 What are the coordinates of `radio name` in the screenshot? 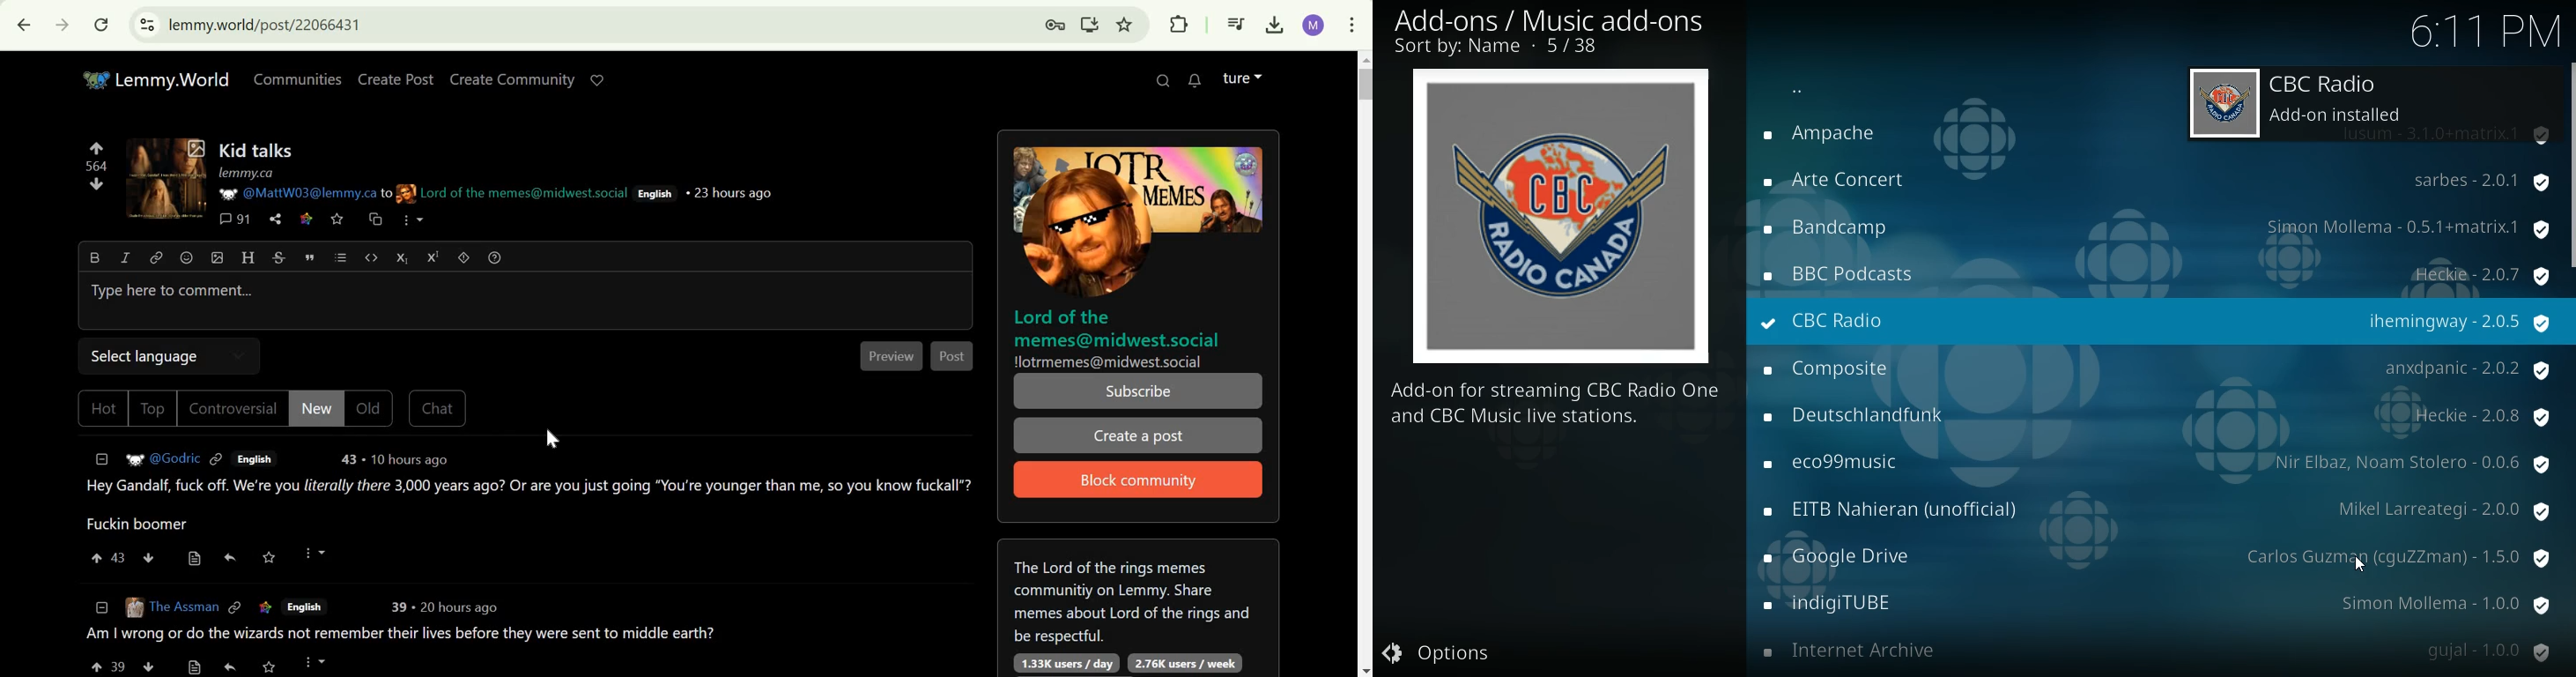 It's located at (1839, 182).